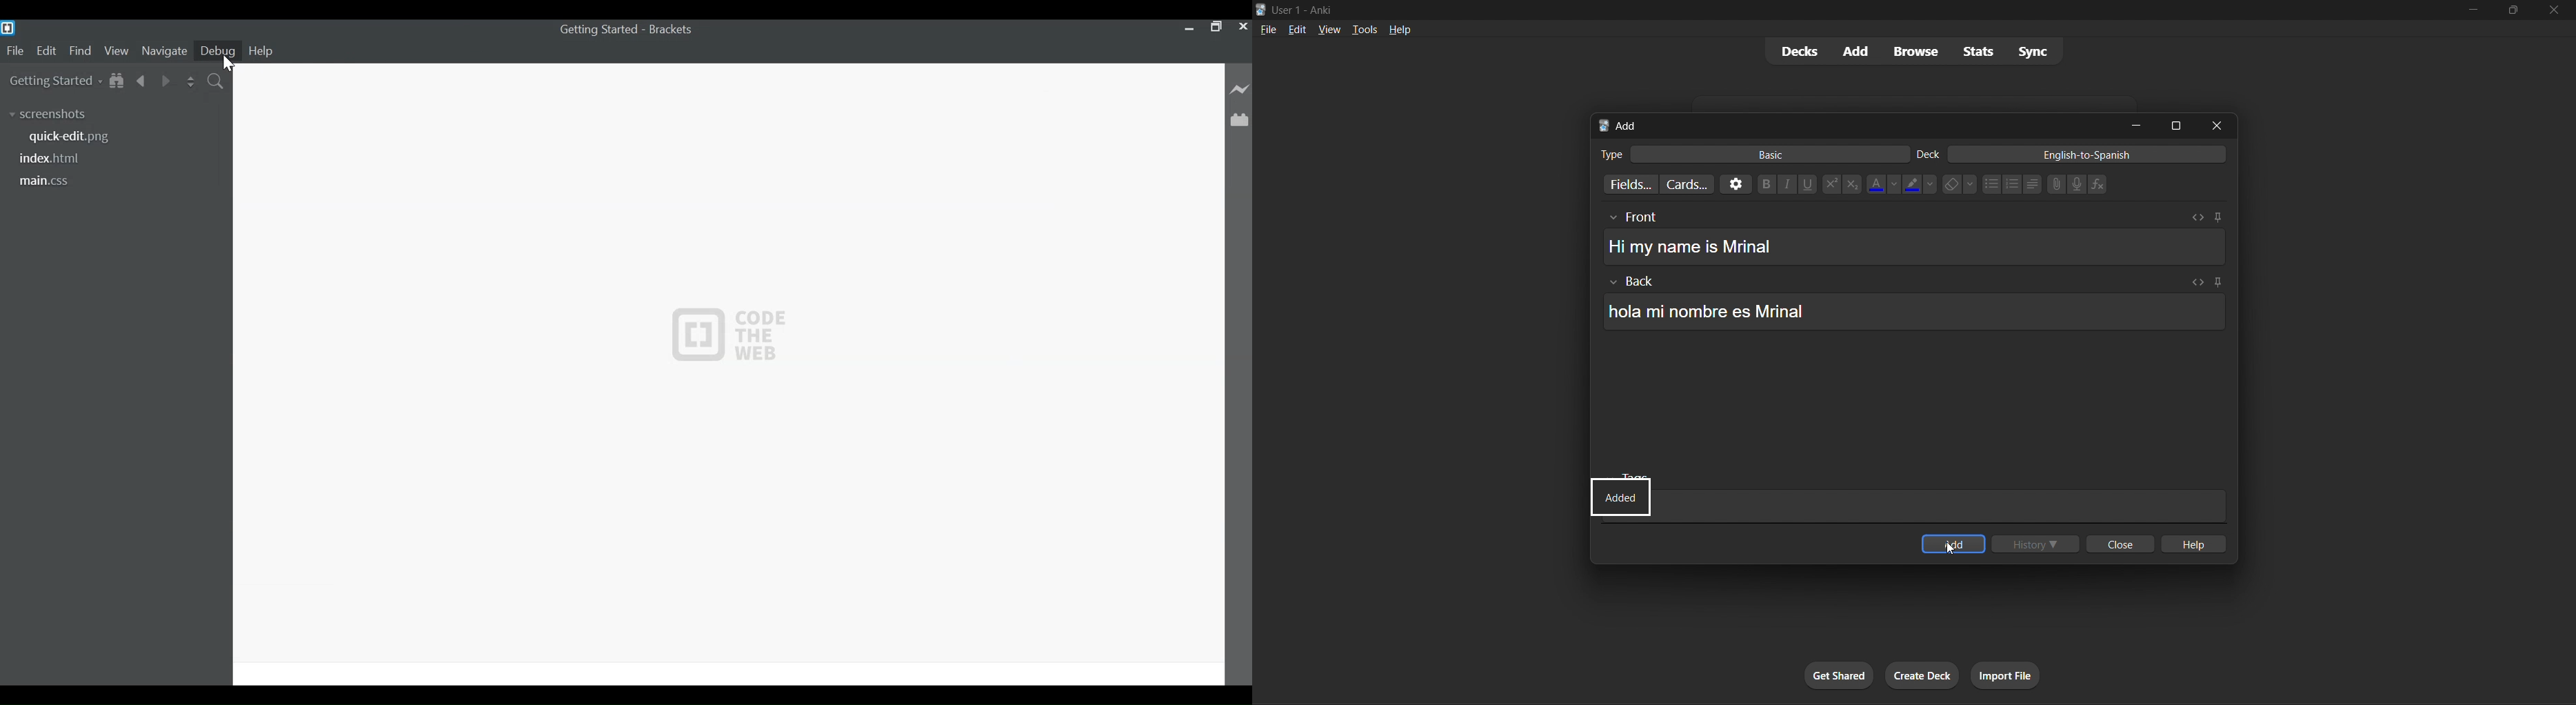  Describe the element at coordinates (1973, 51) in the screenshot. I see `stats` at that location.